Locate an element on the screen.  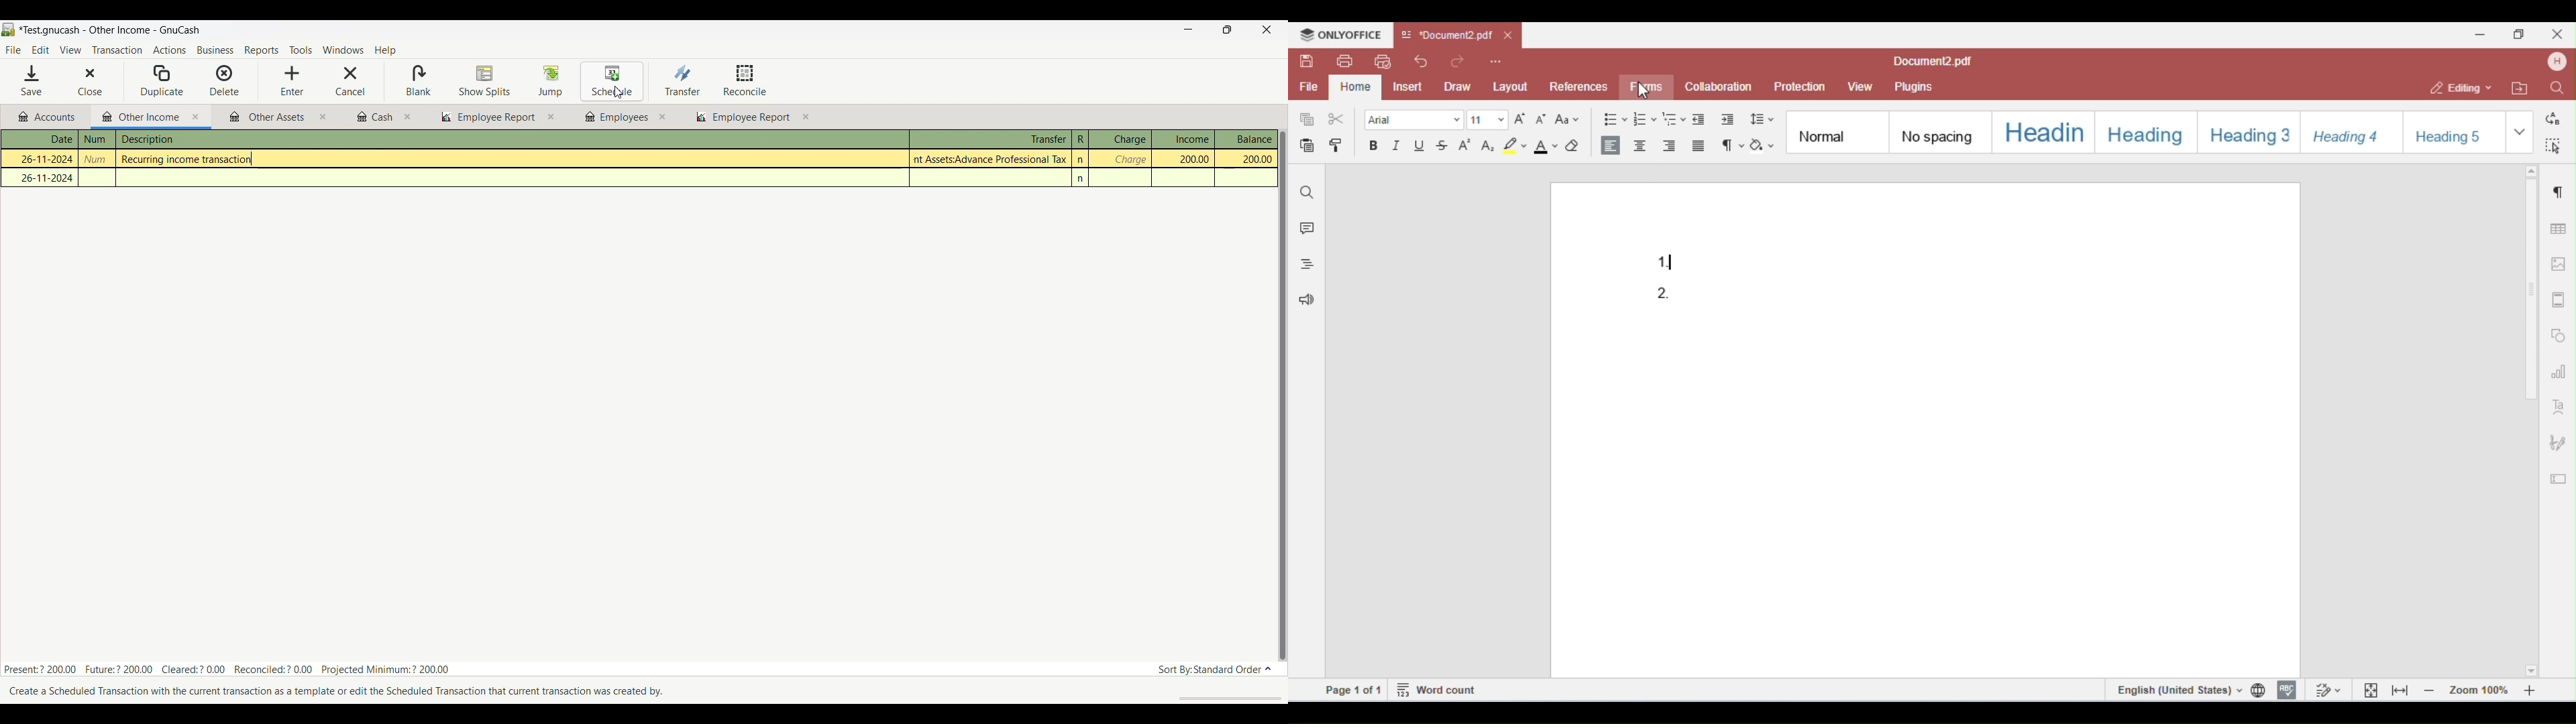
Income column is located at coordinates (1183, 139).